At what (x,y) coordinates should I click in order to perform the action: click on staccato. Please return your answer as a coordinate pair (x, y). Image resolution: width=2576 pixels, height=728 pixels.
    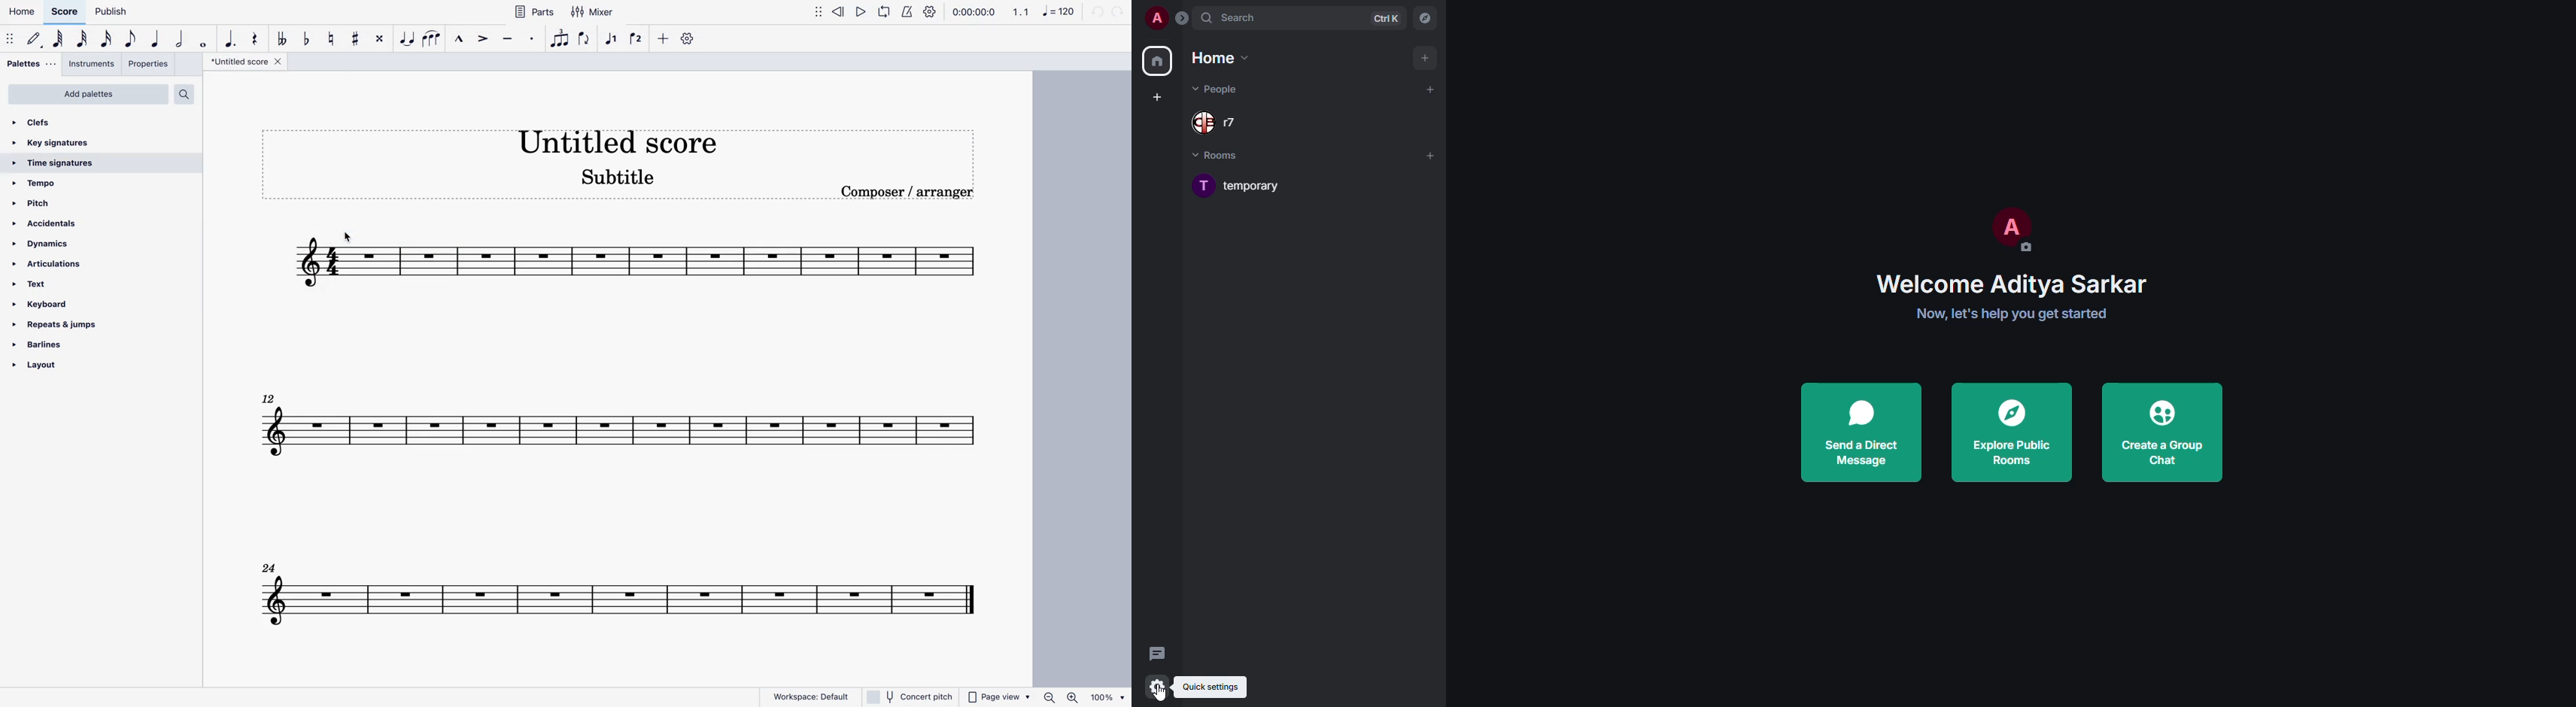
    Looking at the image, I should click on (529, 42).